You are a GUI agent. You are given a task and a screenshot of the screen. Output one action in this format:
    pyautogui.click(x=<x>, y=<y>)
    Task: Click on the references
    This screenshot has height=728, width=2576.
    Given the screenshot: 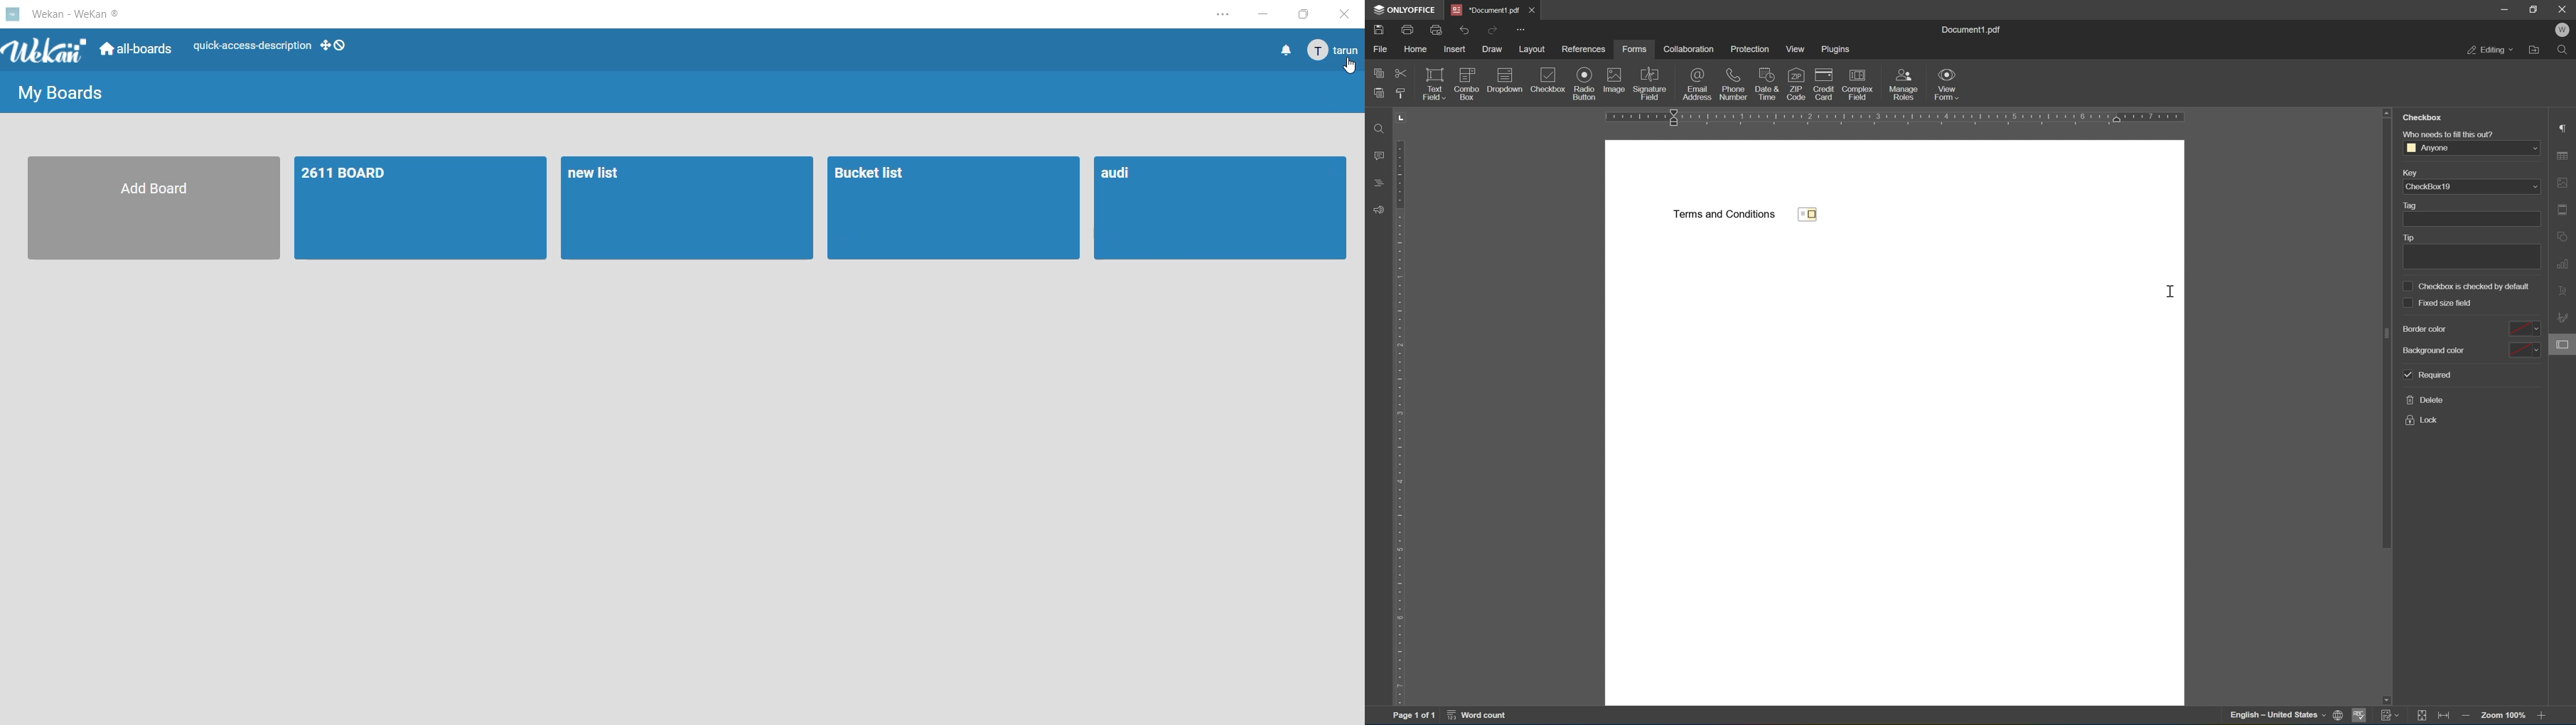 What is the action you would take?
    pyautogui.click(x=1584, y=49)
    